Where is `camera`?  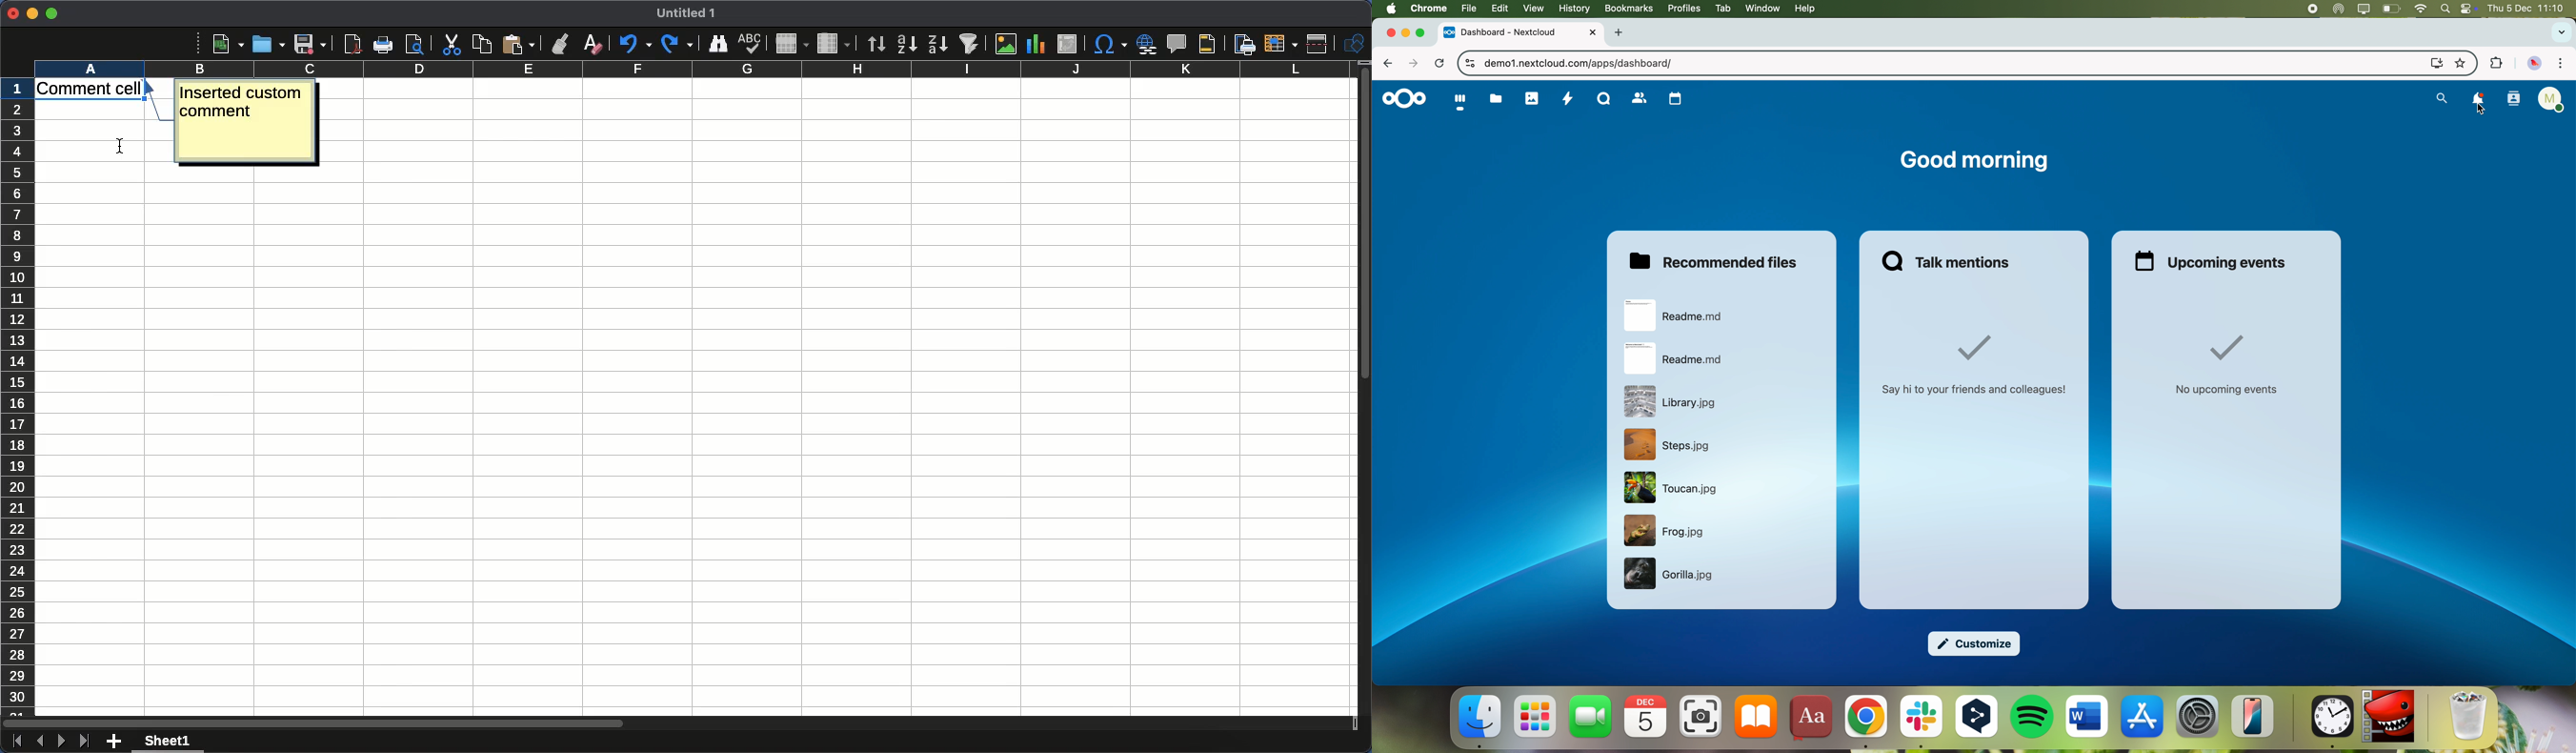
camera is located at coordinates (1702, 716).